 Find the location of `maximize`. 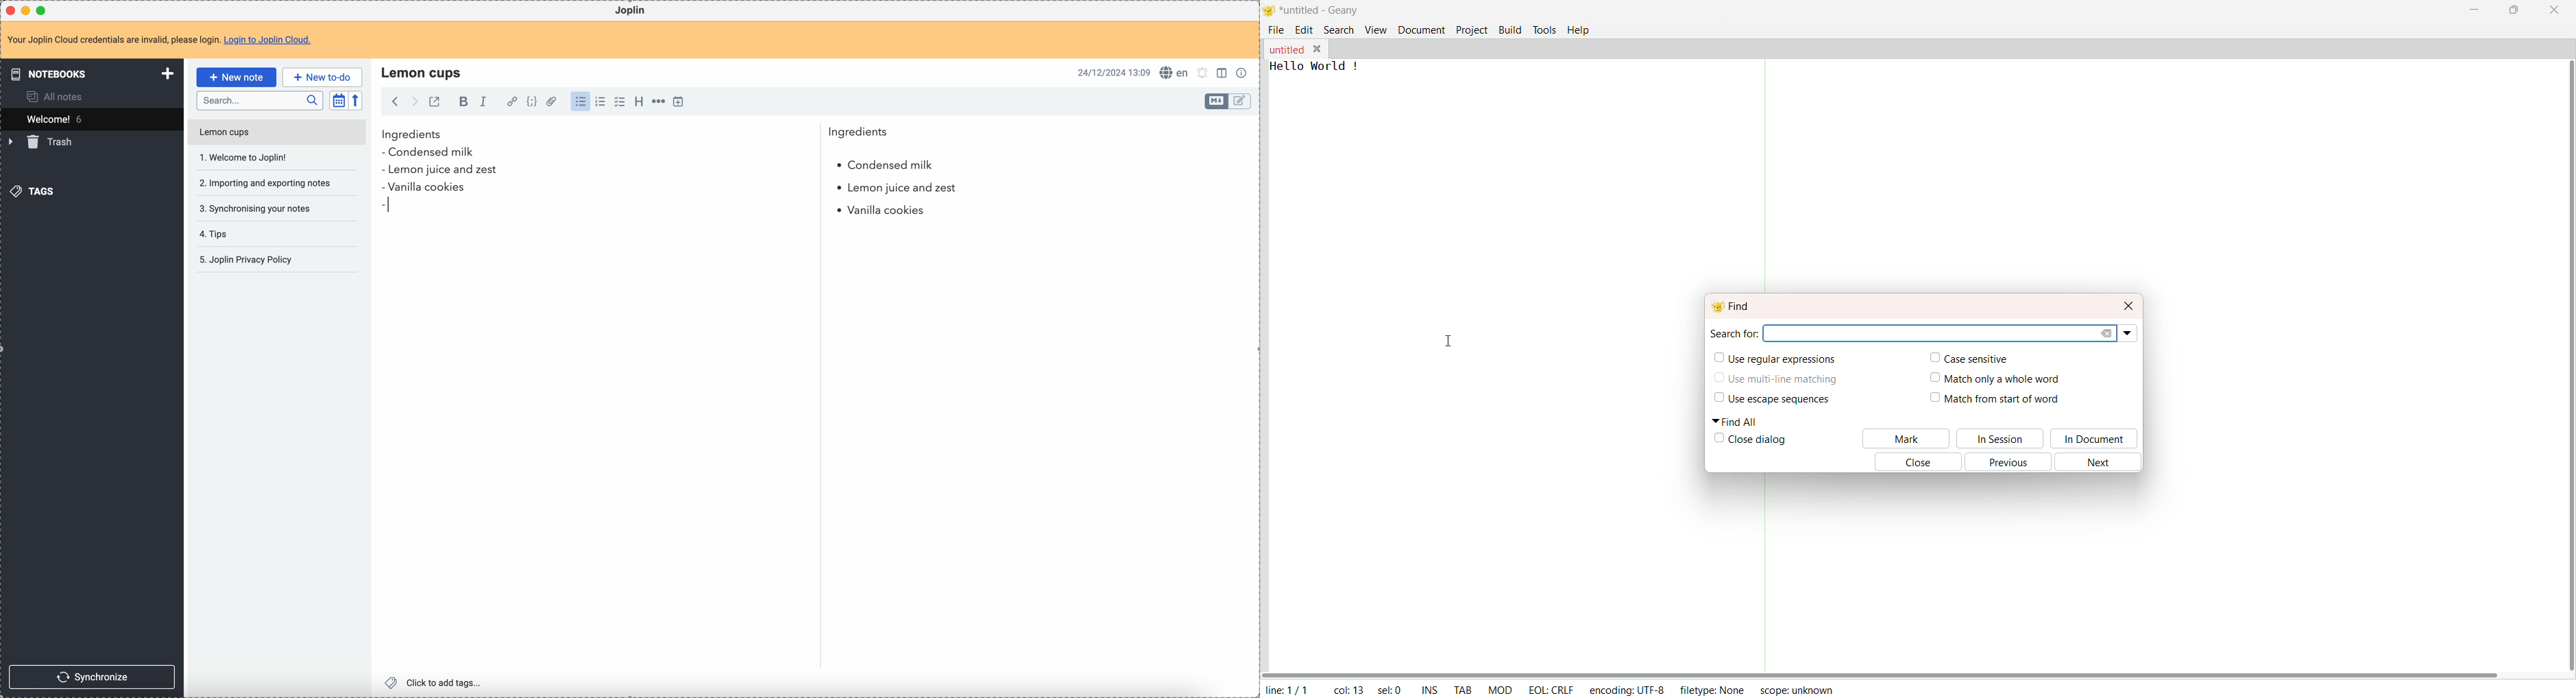

maximize is located at coordinates (44, 10).